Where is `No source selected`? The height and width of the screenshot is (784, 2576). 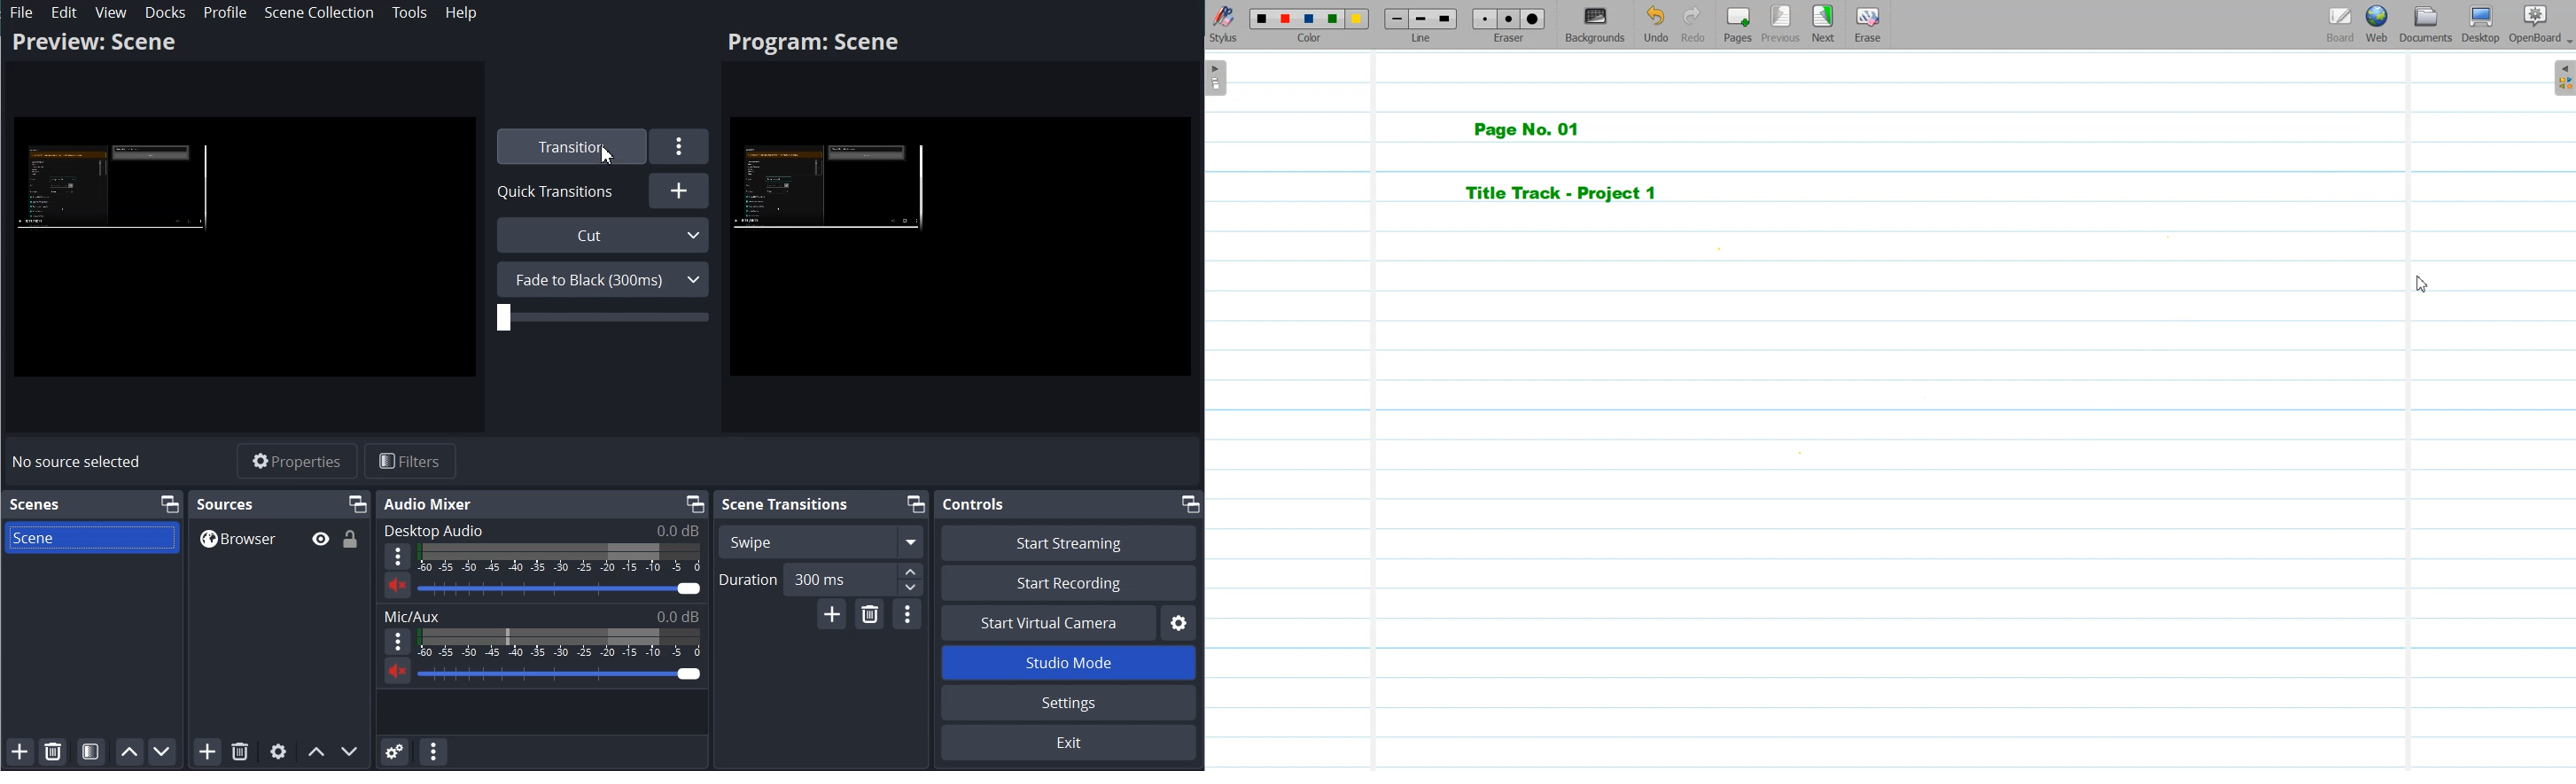
No source selected is located at coordinates (77, 462).